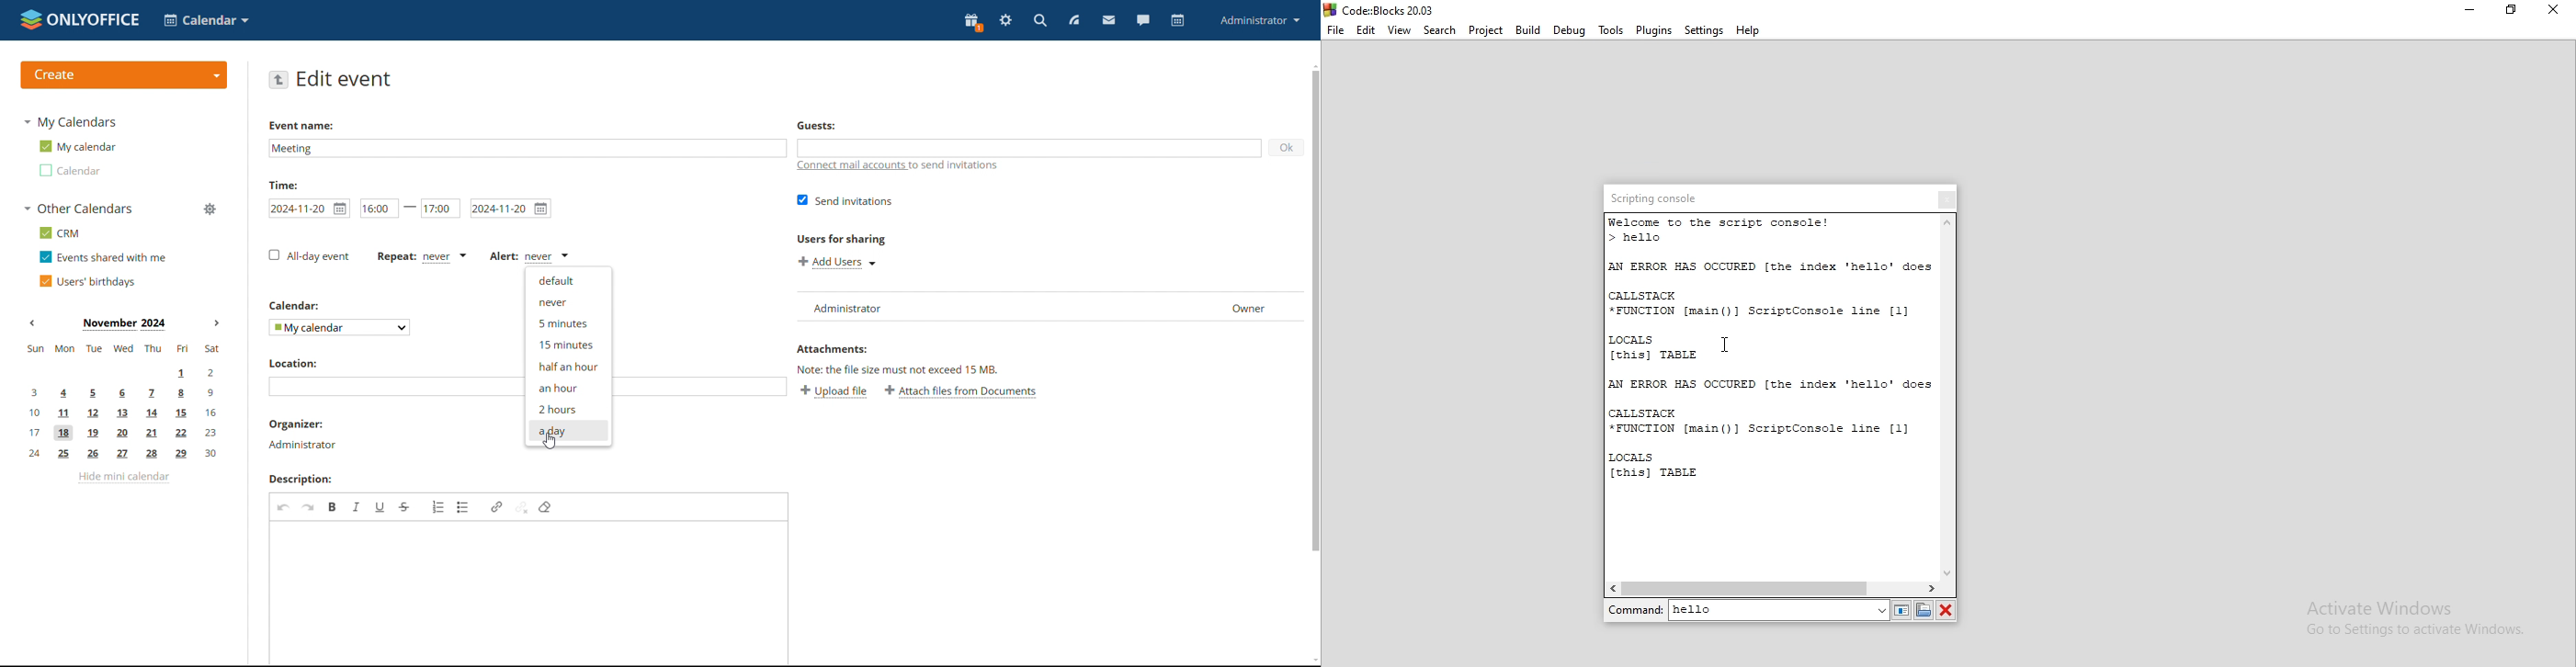 The image size is (2576, 672). I want to click on end time, so click(440, 208).